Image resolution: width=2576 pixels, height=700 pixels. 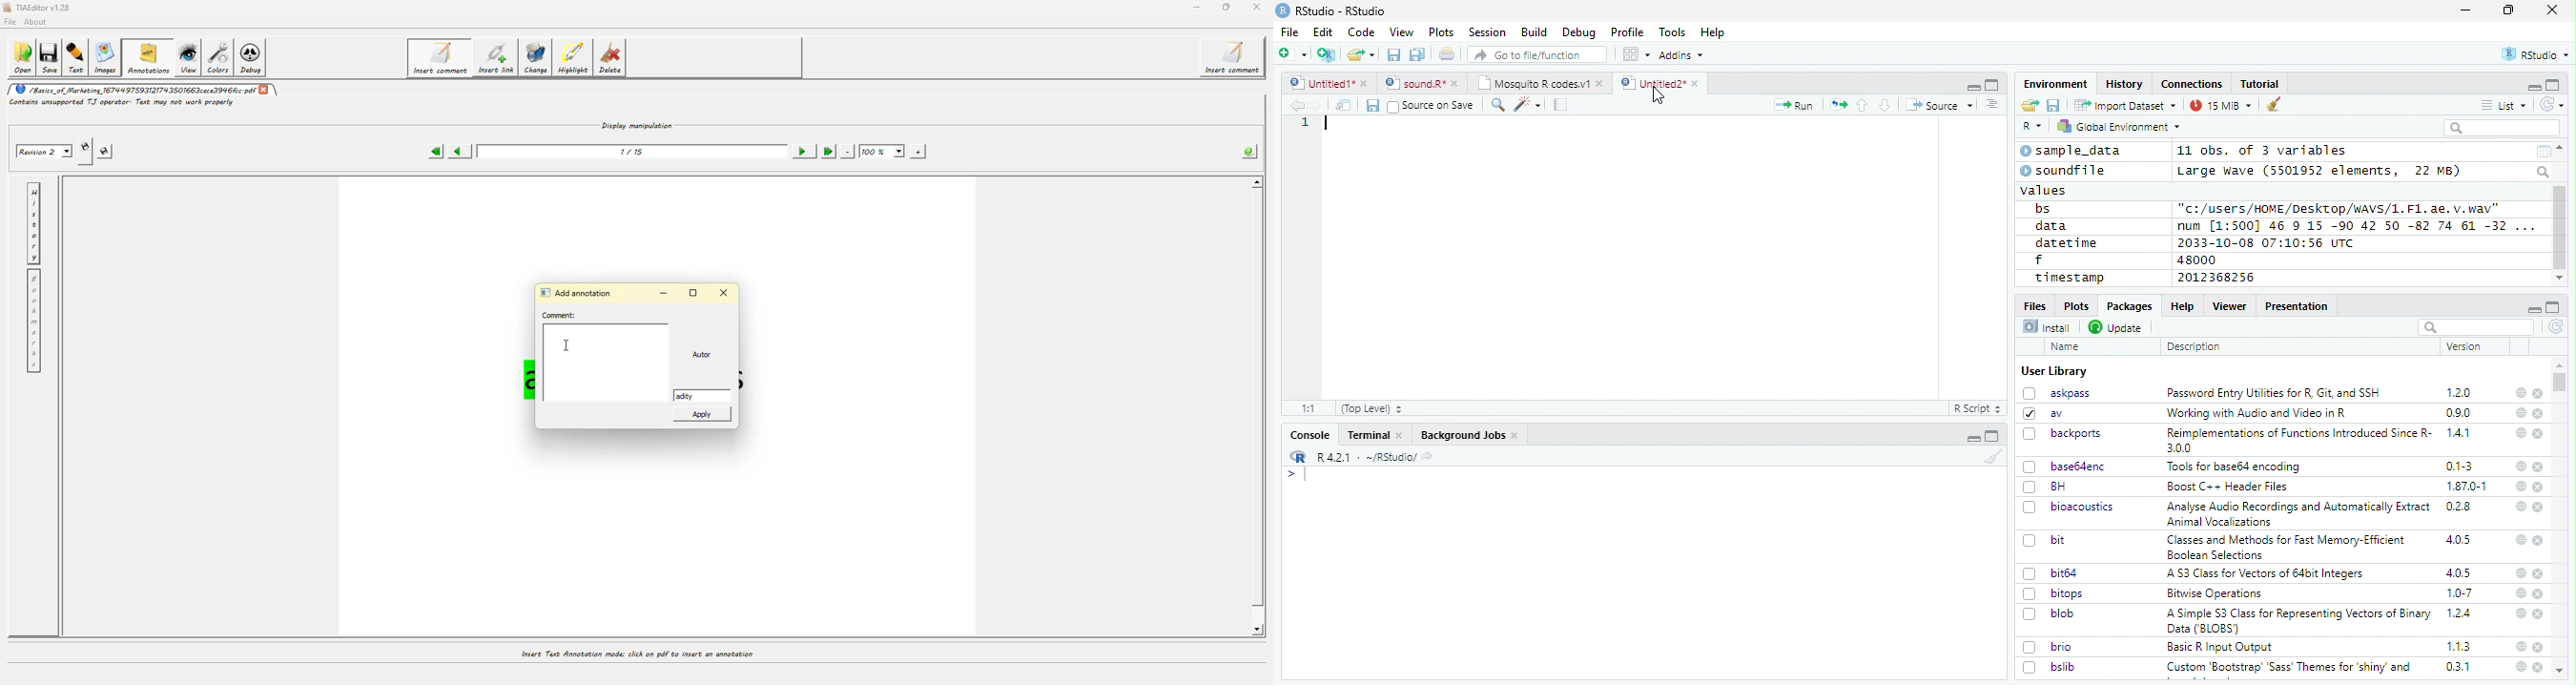 I want to click on Background Jobs, so click(x=1470, y=435).